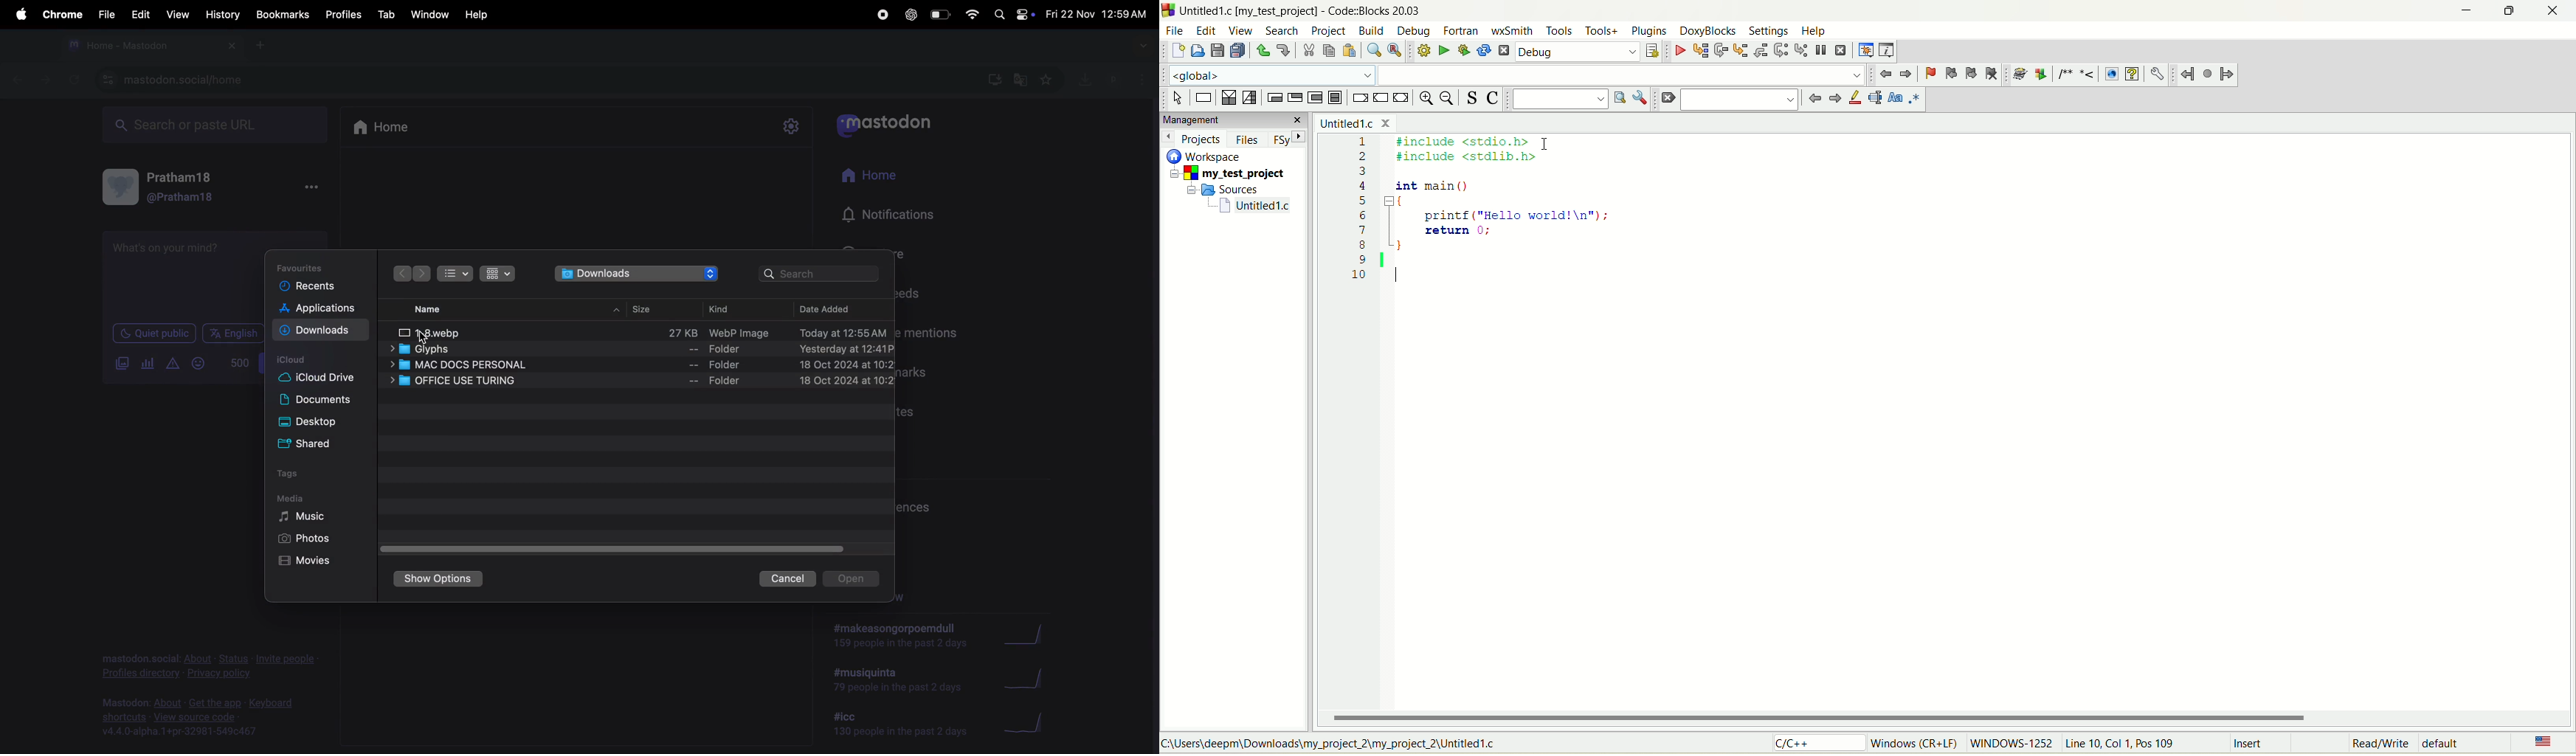 Image resolution: width=2576 pixels, height=756 pixels. Describe the element at coordinates (1241, 32) in the screenshot. I see `view` at that location.